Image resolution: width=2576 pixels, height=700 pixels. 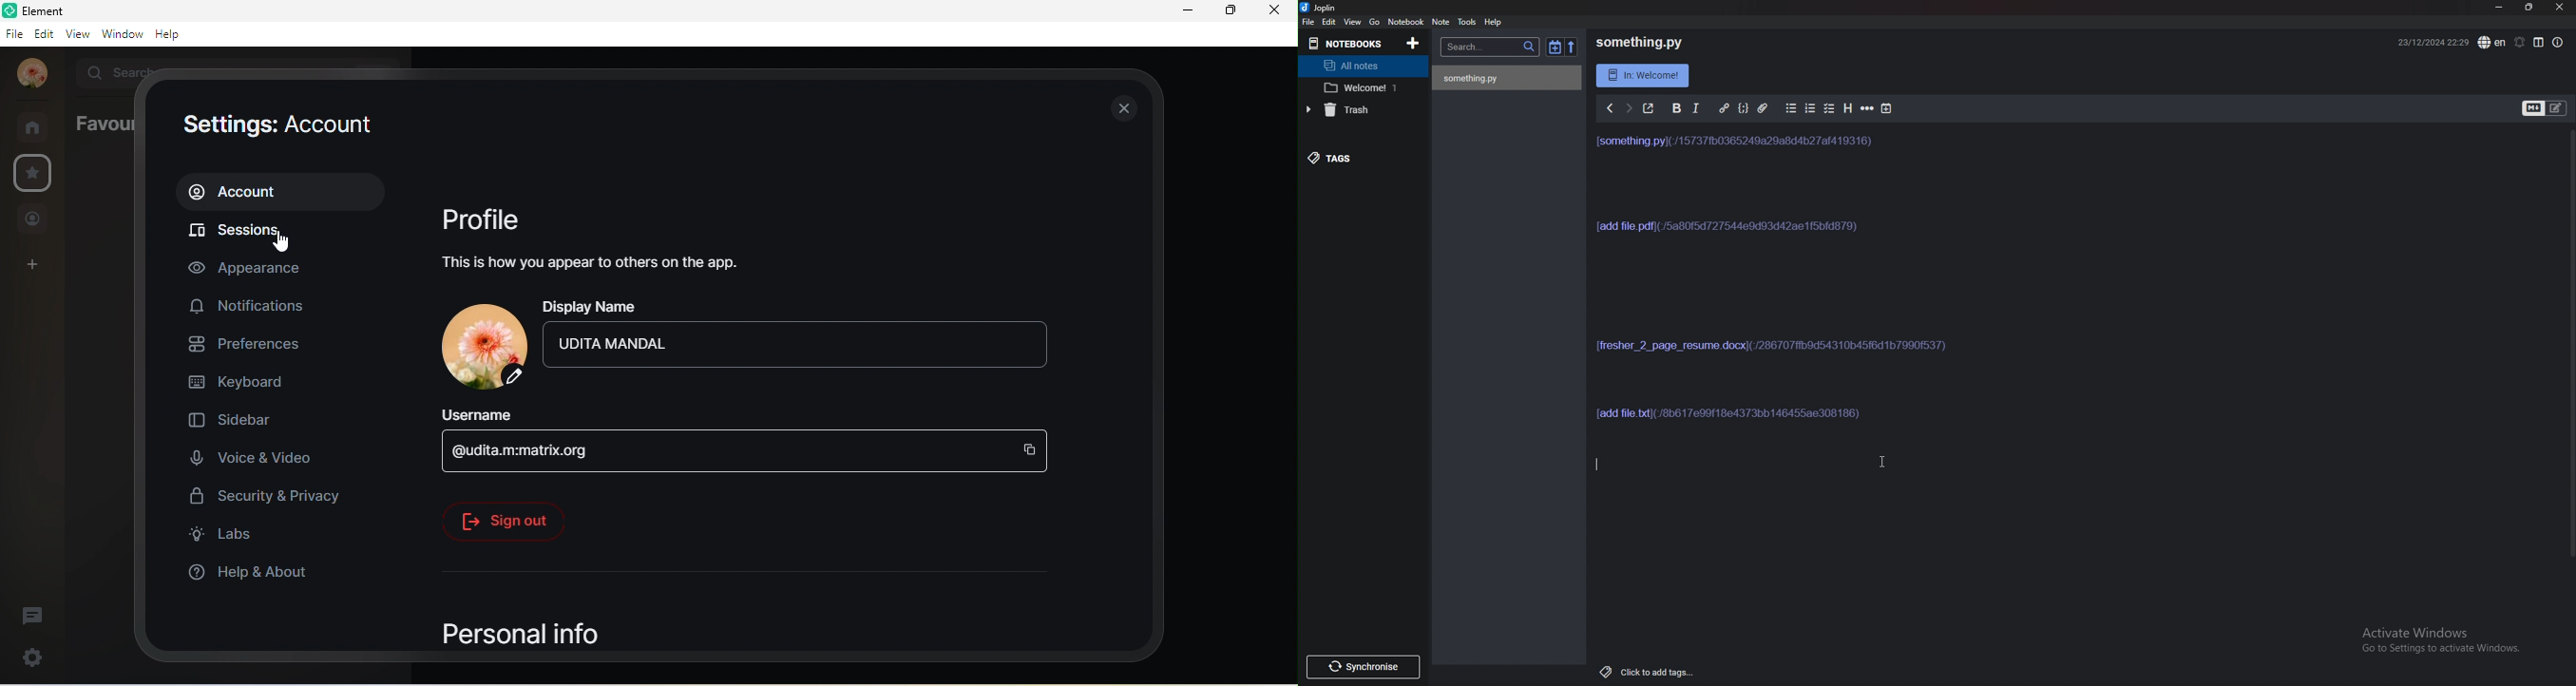 I want to click on reverse sort order, so click(x=1571, y=47).